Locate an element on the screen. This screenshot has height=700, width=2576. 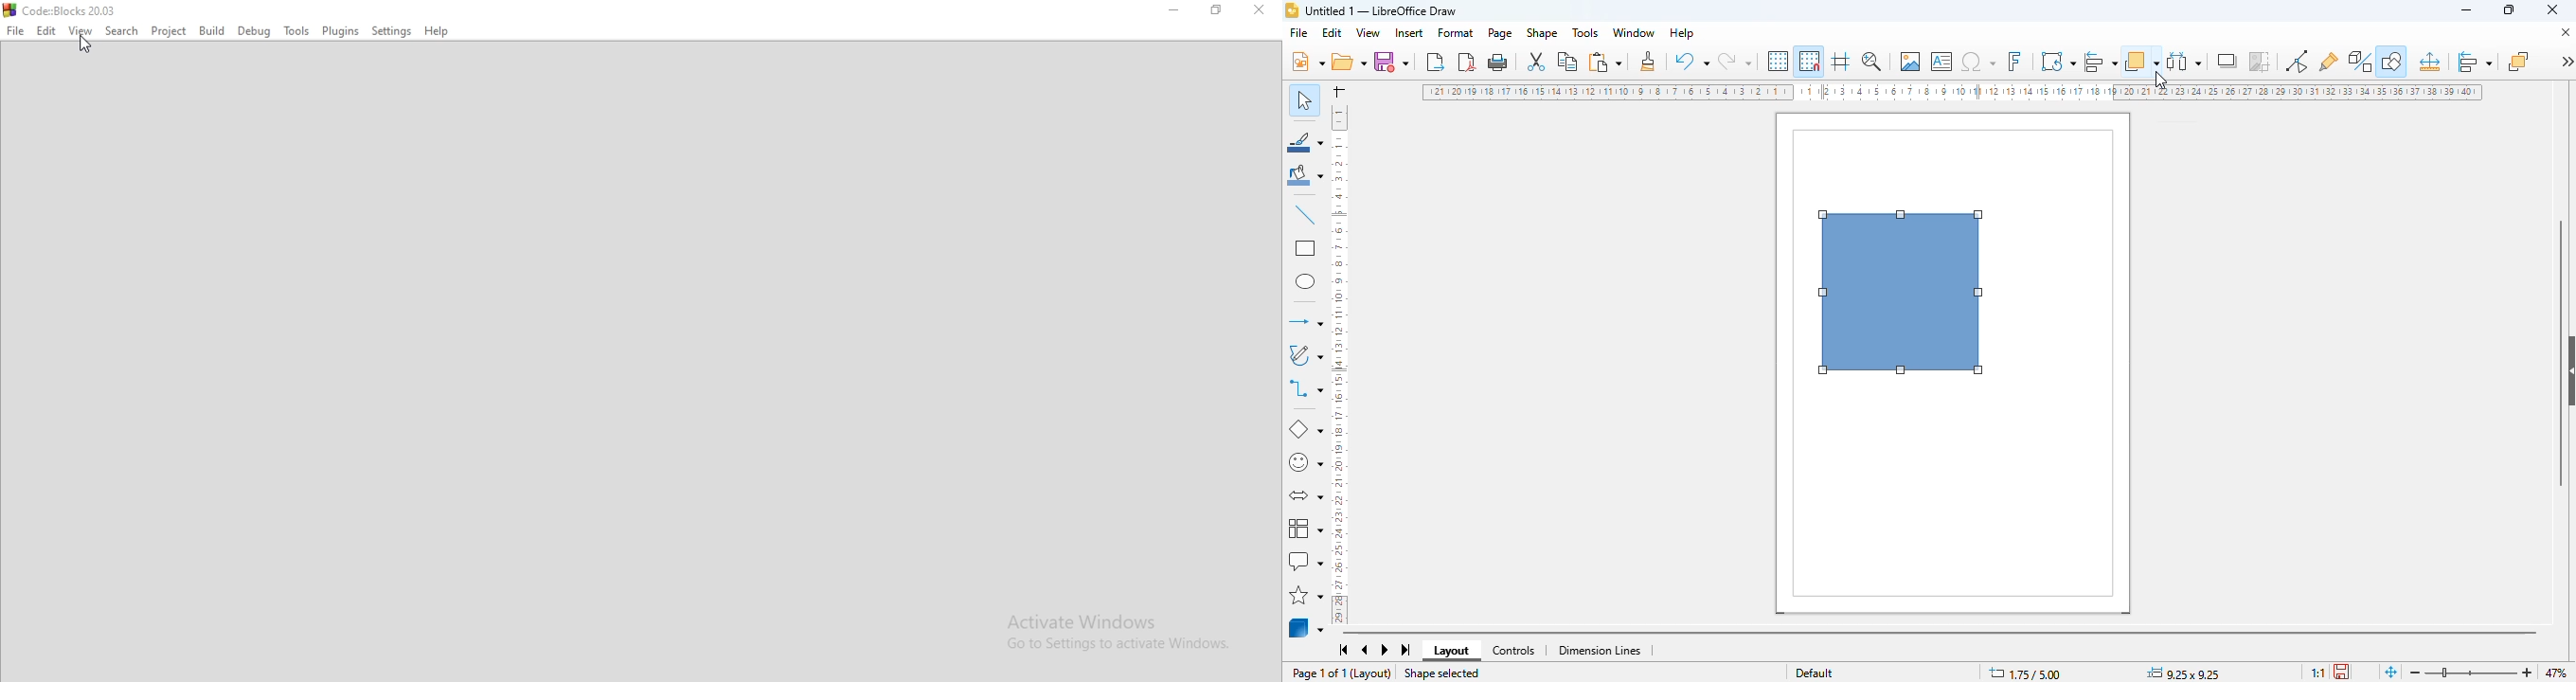
horizontal scroll bar is located at coordinates (1939, 633).